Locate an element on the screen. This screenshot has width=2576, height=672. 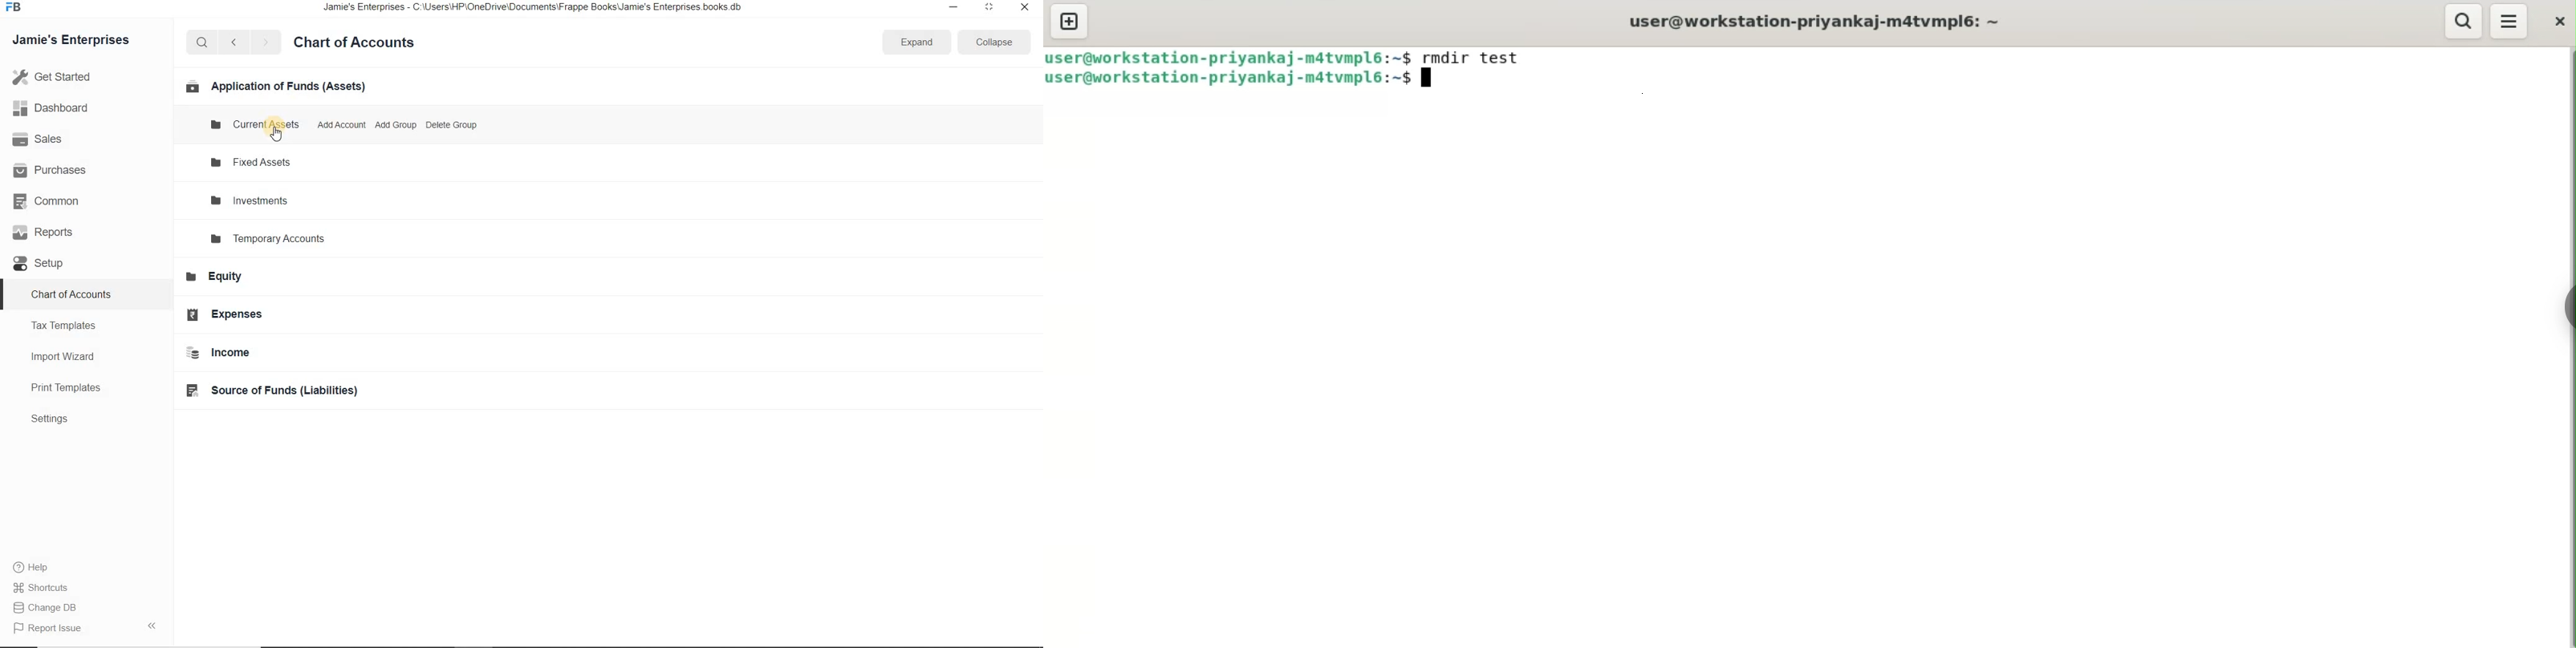
Add Account is located at coordinates (396, 125).